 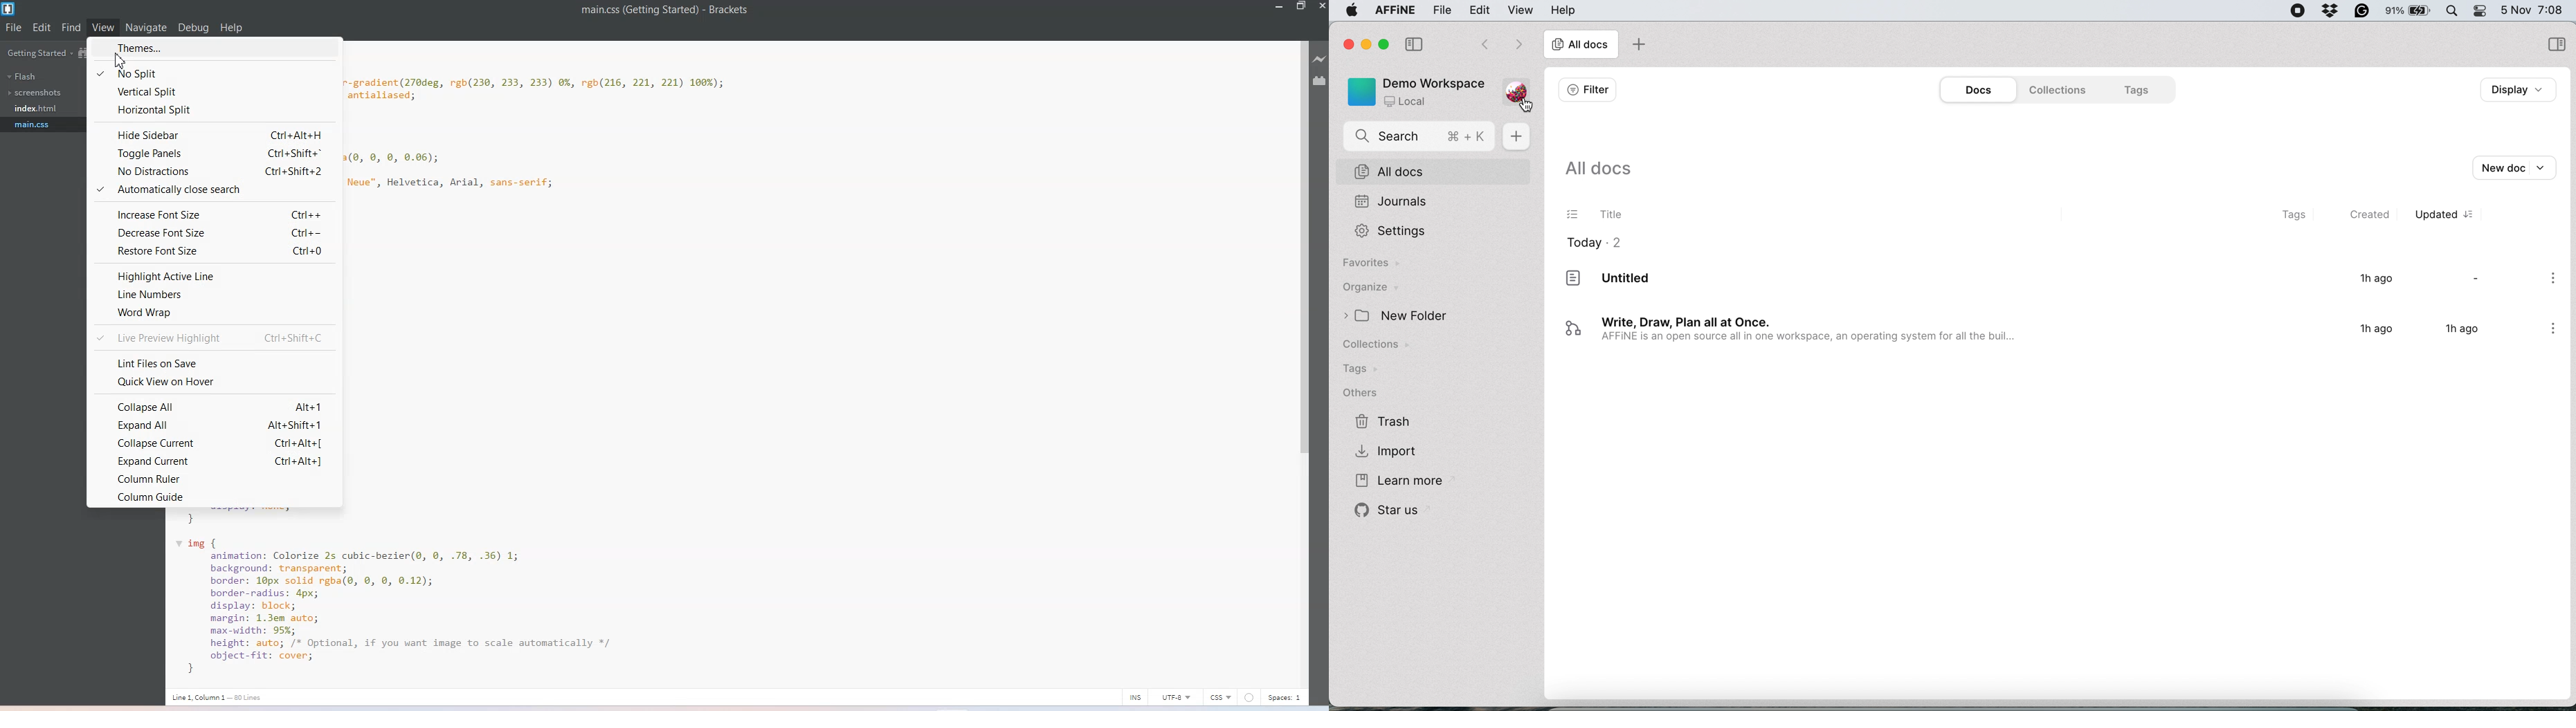 I want to click on Lint Files on save, so click(x=212, y=362).